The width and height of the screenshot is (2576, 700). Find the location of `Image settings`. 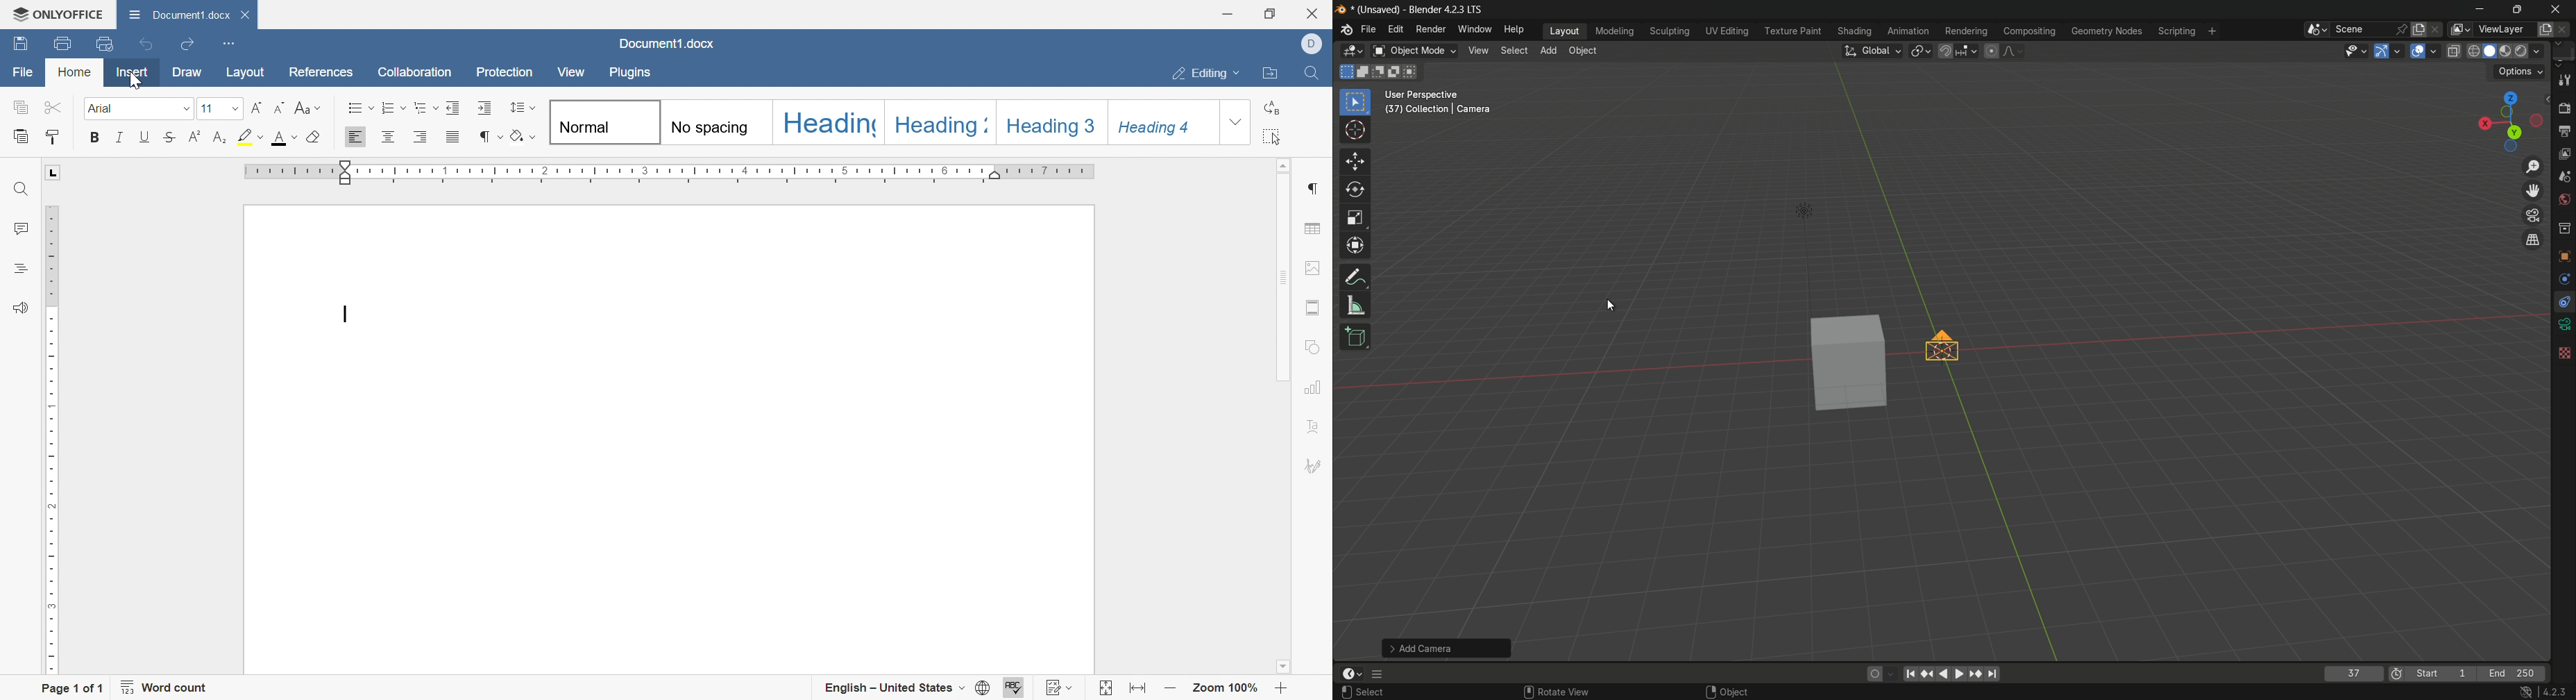

Image settings is located at coordinates (1314, 267).